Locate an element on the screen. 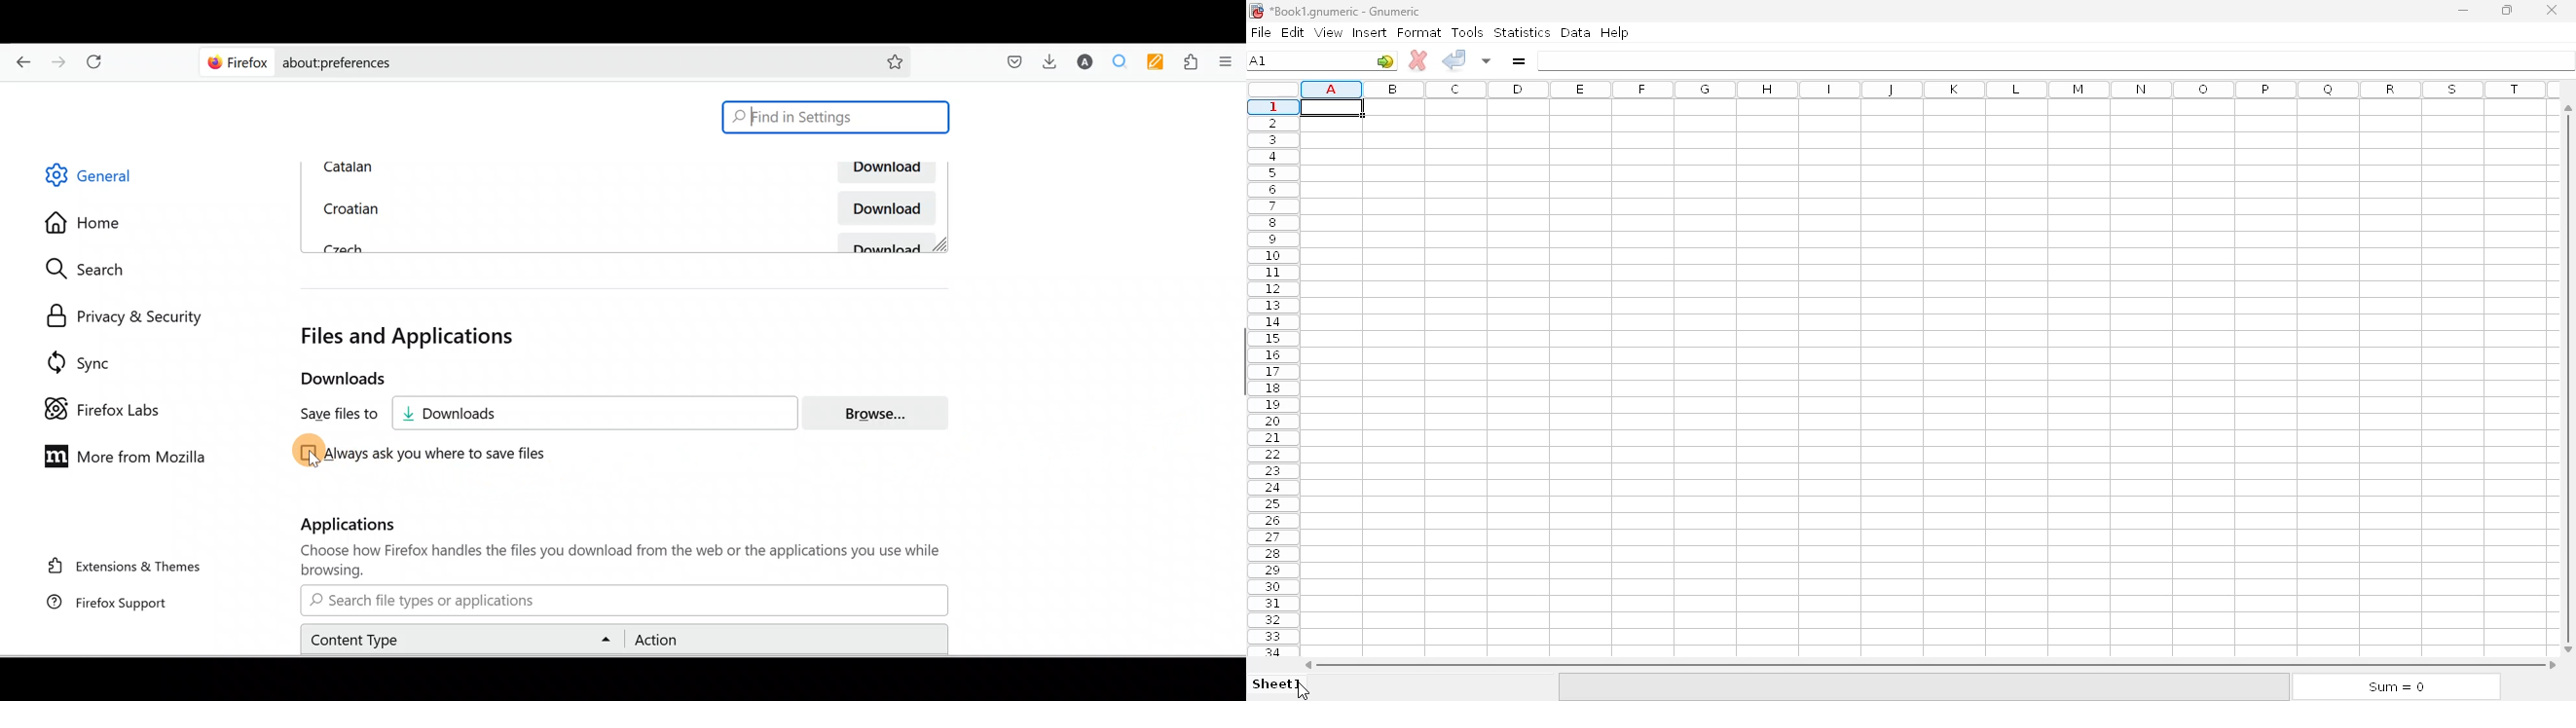  accept change is located at coordinates (1454, 59).